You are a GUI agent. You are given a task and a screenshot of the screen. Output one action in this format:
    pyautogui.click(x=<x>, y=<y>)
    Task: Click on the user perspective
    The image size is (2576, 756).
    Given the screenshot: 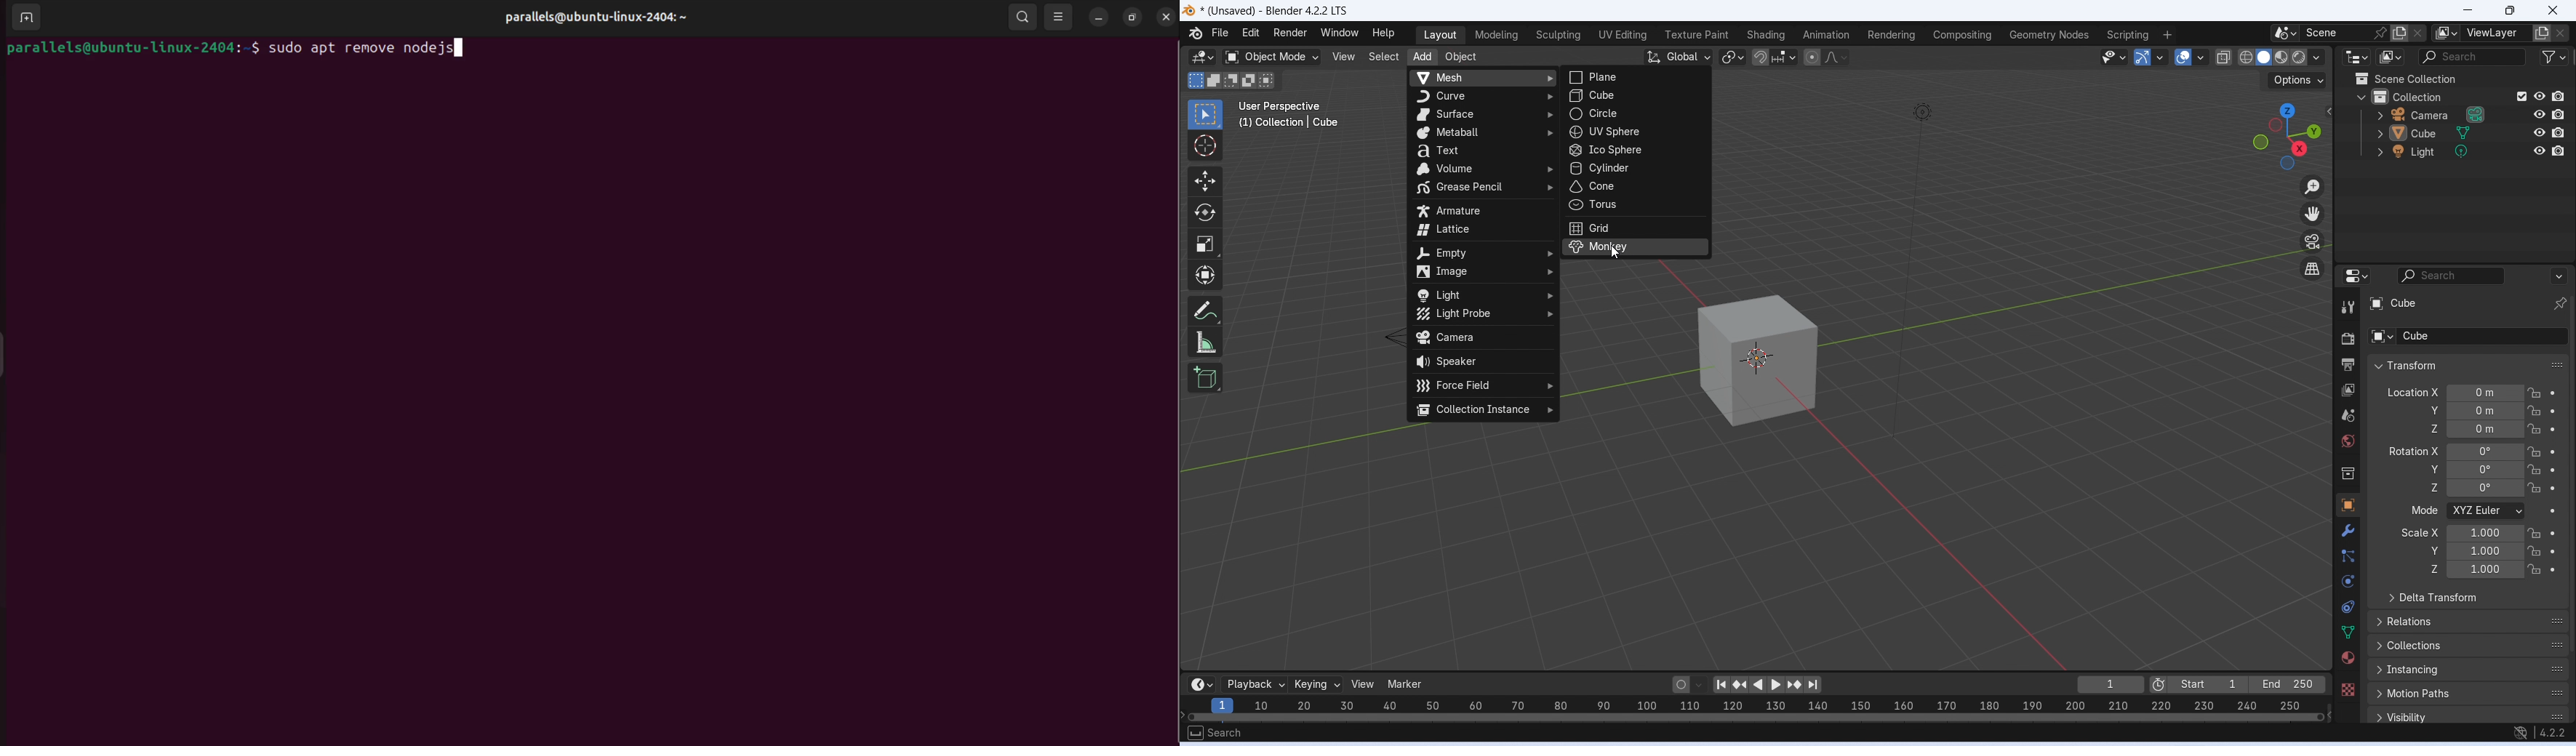 What is the action you would take?
    pyautogui.click(x=1282, y=105)
    